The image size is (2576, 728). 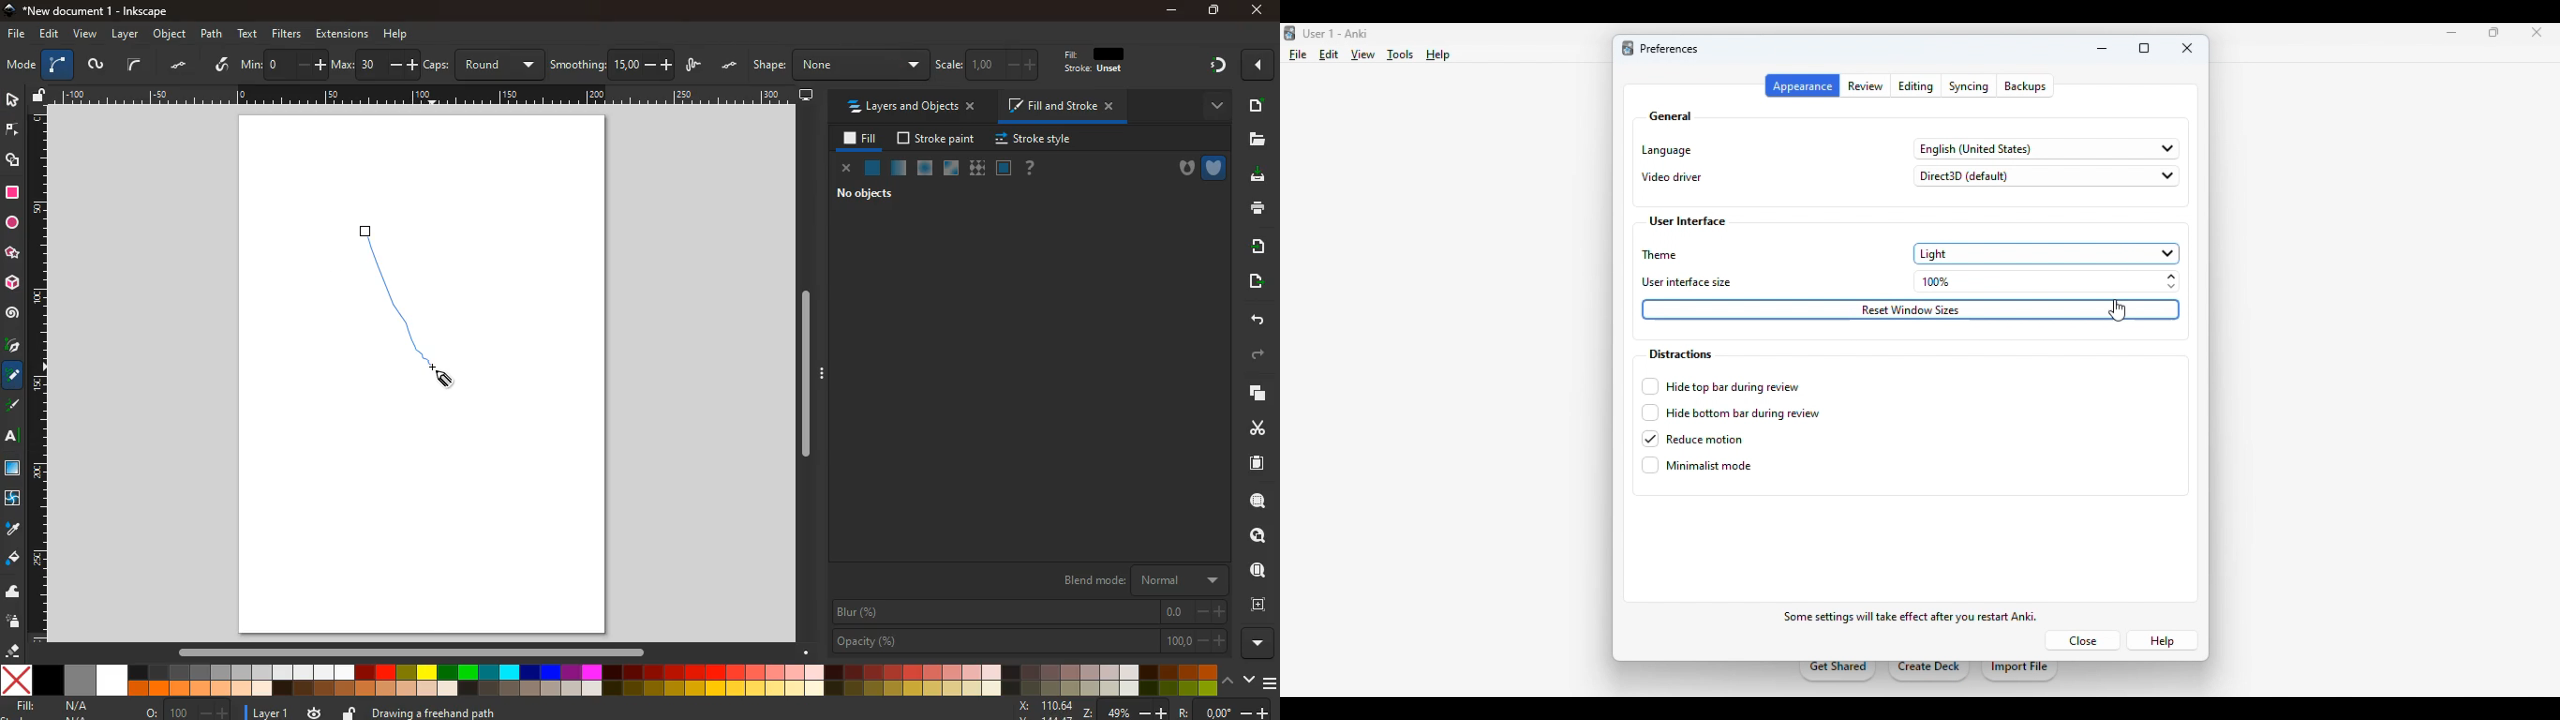 What do you see at coordinates (2121, 308) in the screenshot?
I see `cursor` at bounding box center [2121, 308].